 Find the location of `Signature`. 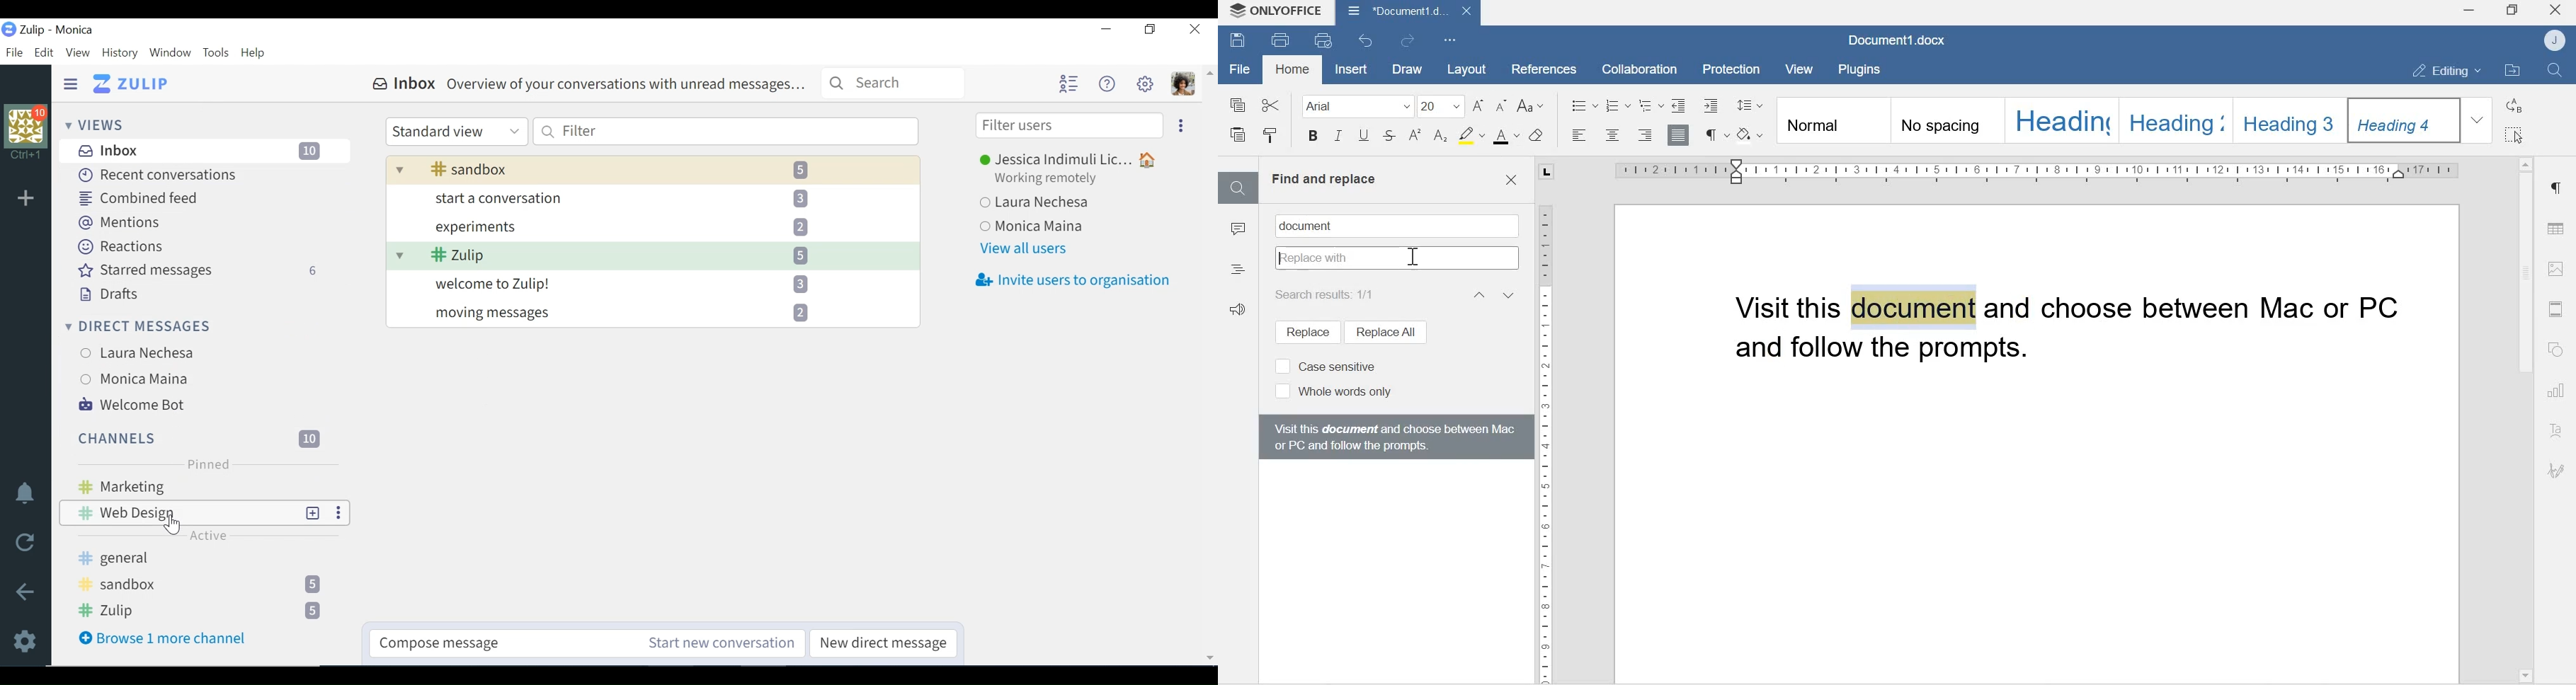

Signature is located at coordinates (2556, 471).